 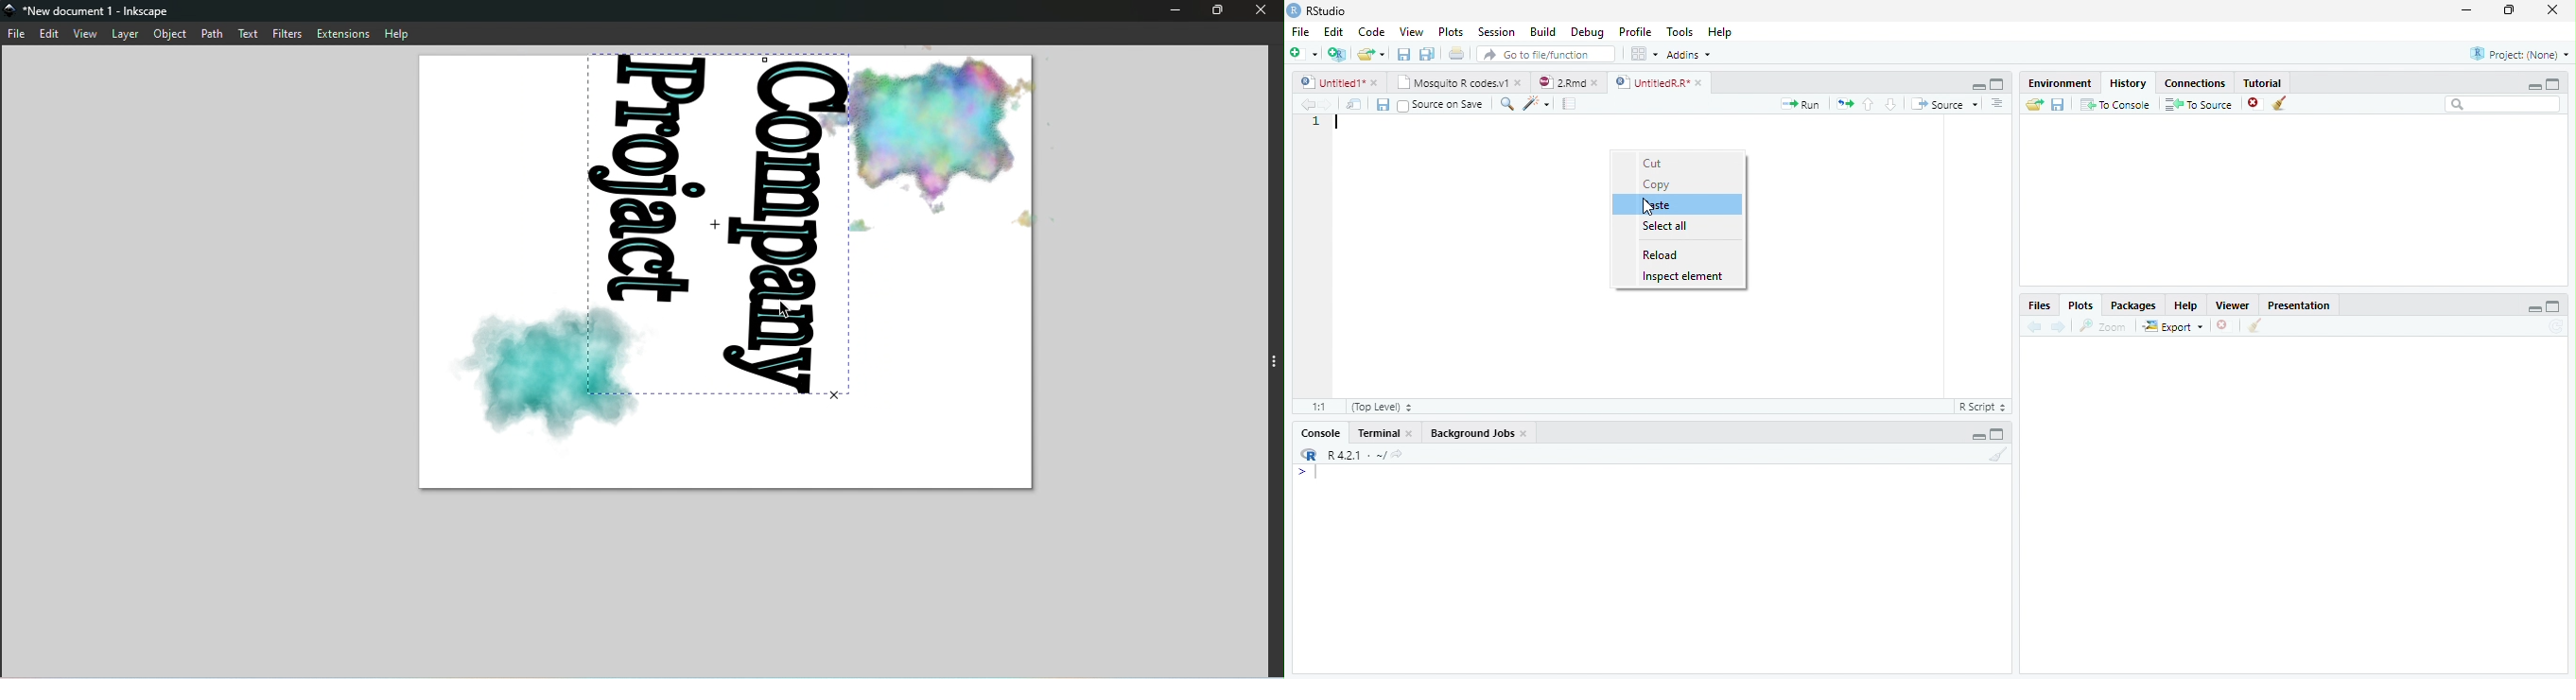 What do you see at coordinates (2254, 101) in the screenshot?
I see `Delete` at bounding box center [2254, 101].